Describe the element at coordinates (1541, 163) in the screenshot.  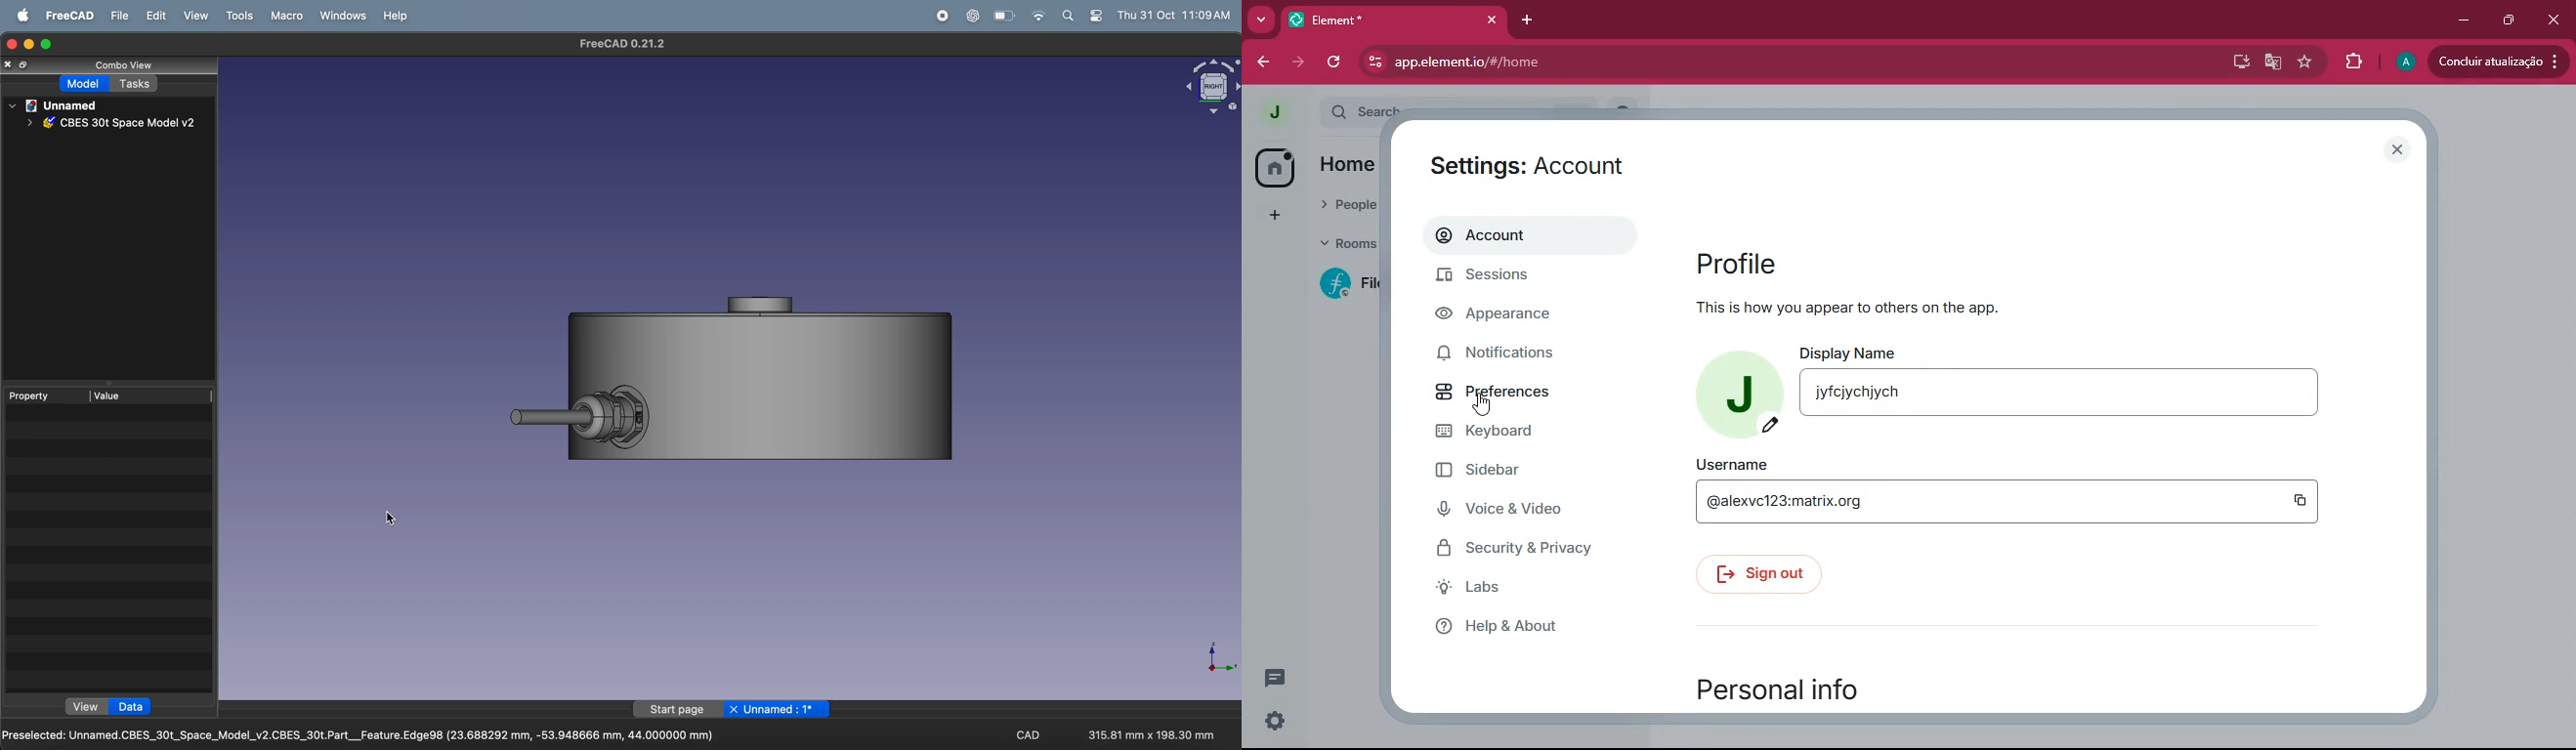
I see `settings` at that location.